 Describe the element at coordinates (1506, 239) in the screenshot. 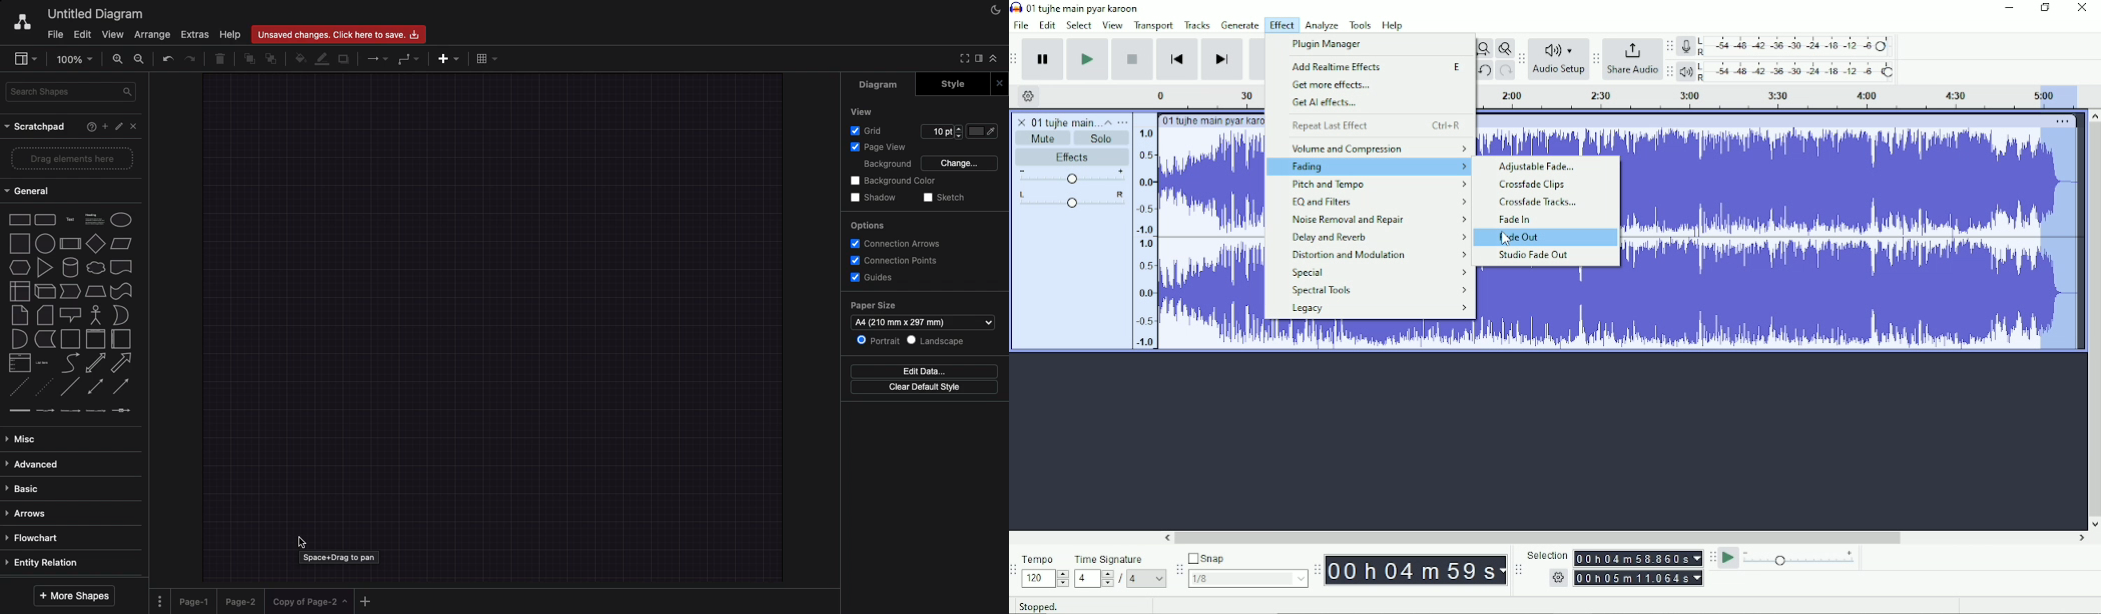

I see `Cursor` at that location.